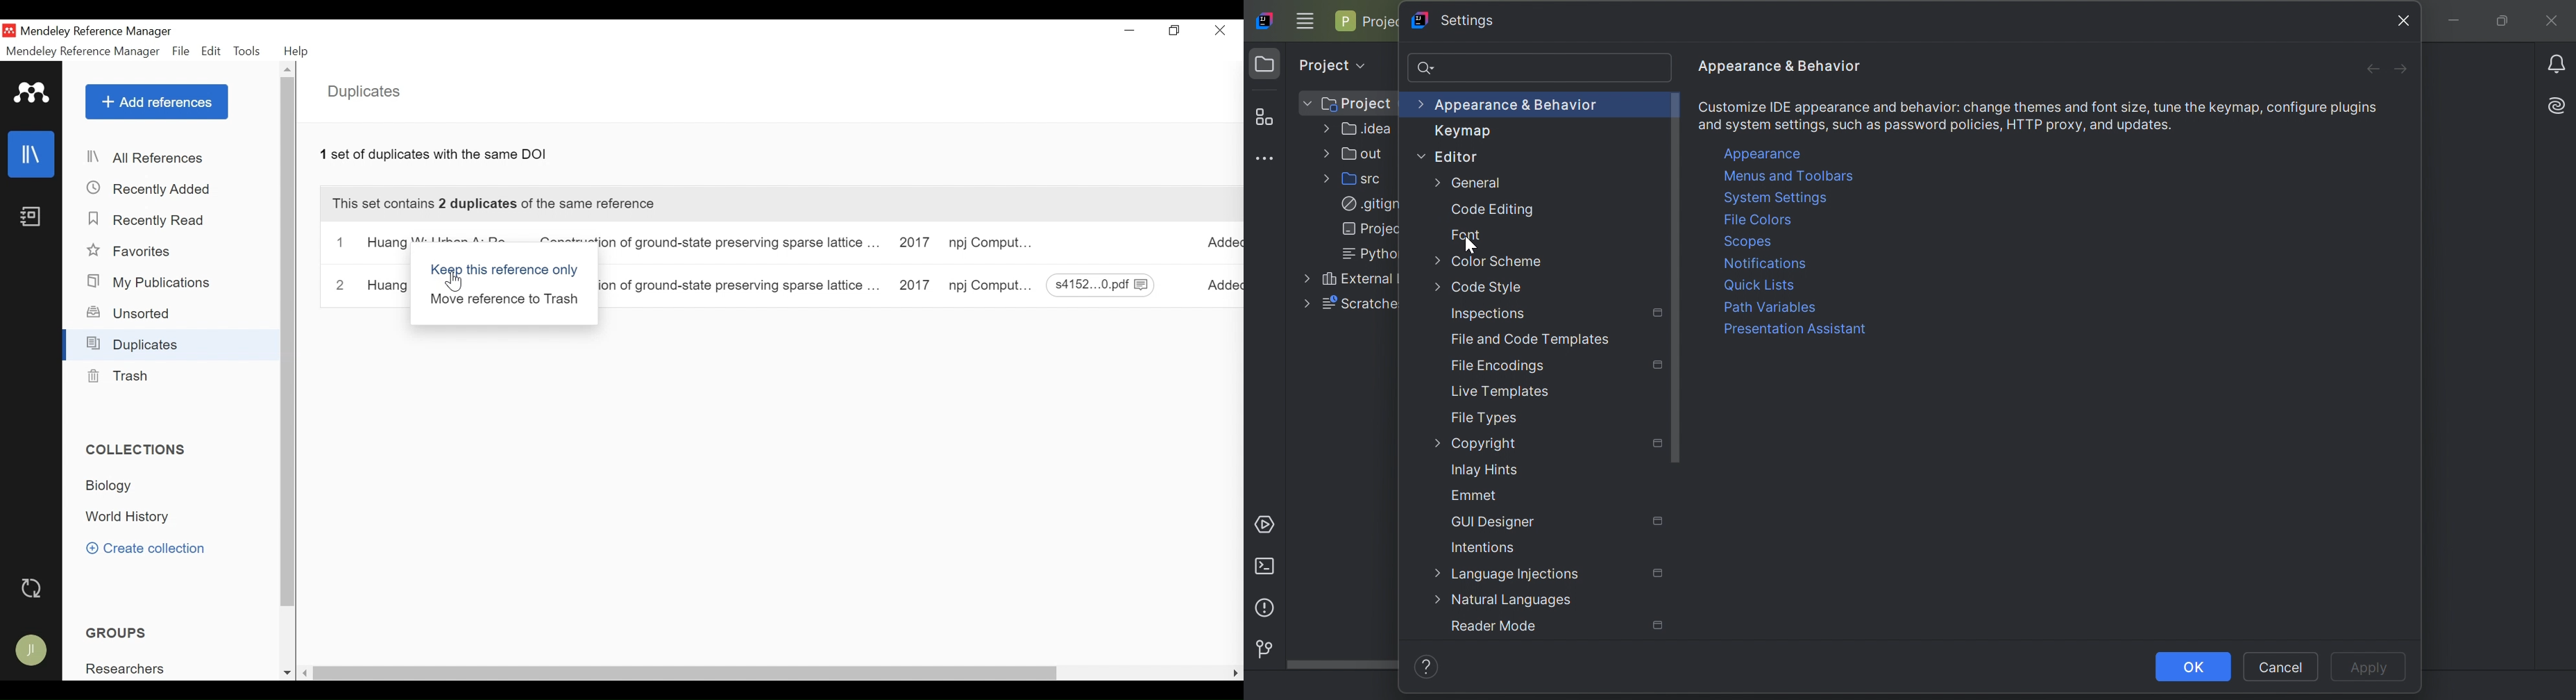  I want to click on Scopes, so click(1764, 241).